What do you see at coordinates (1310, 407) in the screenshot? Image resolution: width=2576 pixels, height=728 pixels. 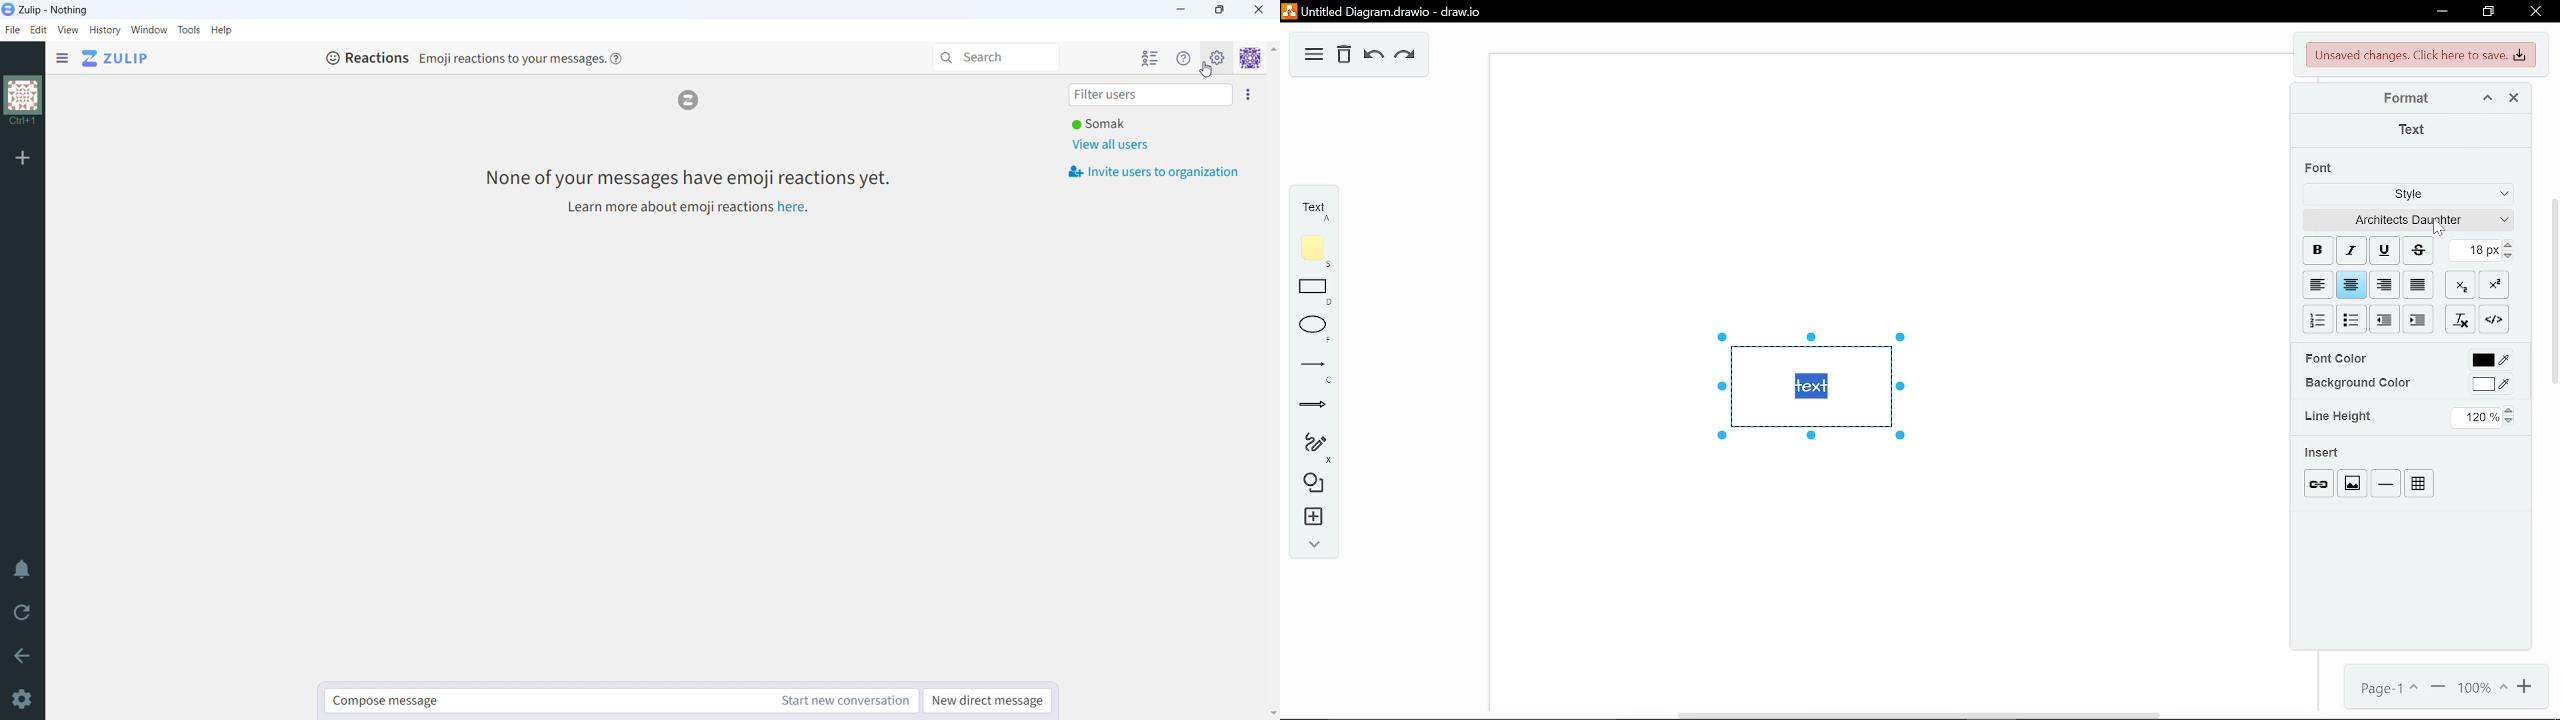 I see `arrows` at bounding box center [1310, 407].